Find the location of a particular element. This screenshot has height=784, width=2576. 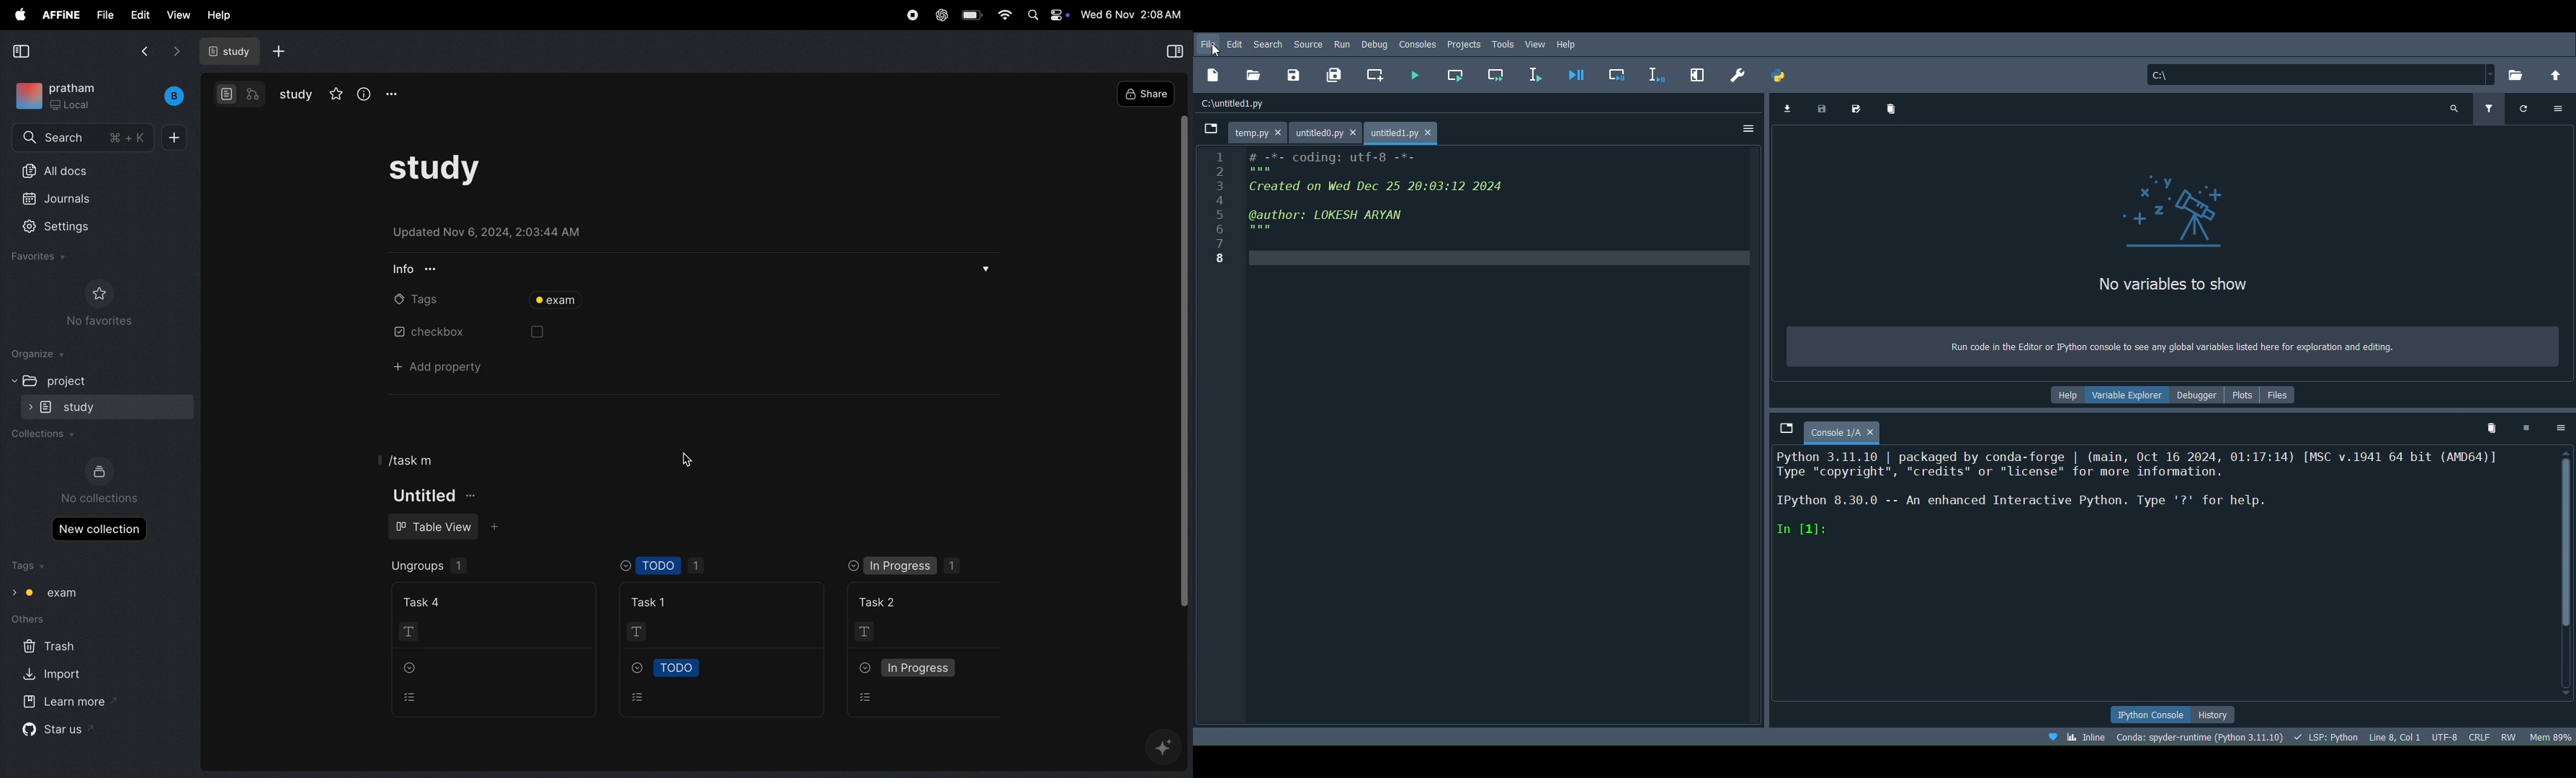

Variable explorer is located at coordinates (2130, 393).